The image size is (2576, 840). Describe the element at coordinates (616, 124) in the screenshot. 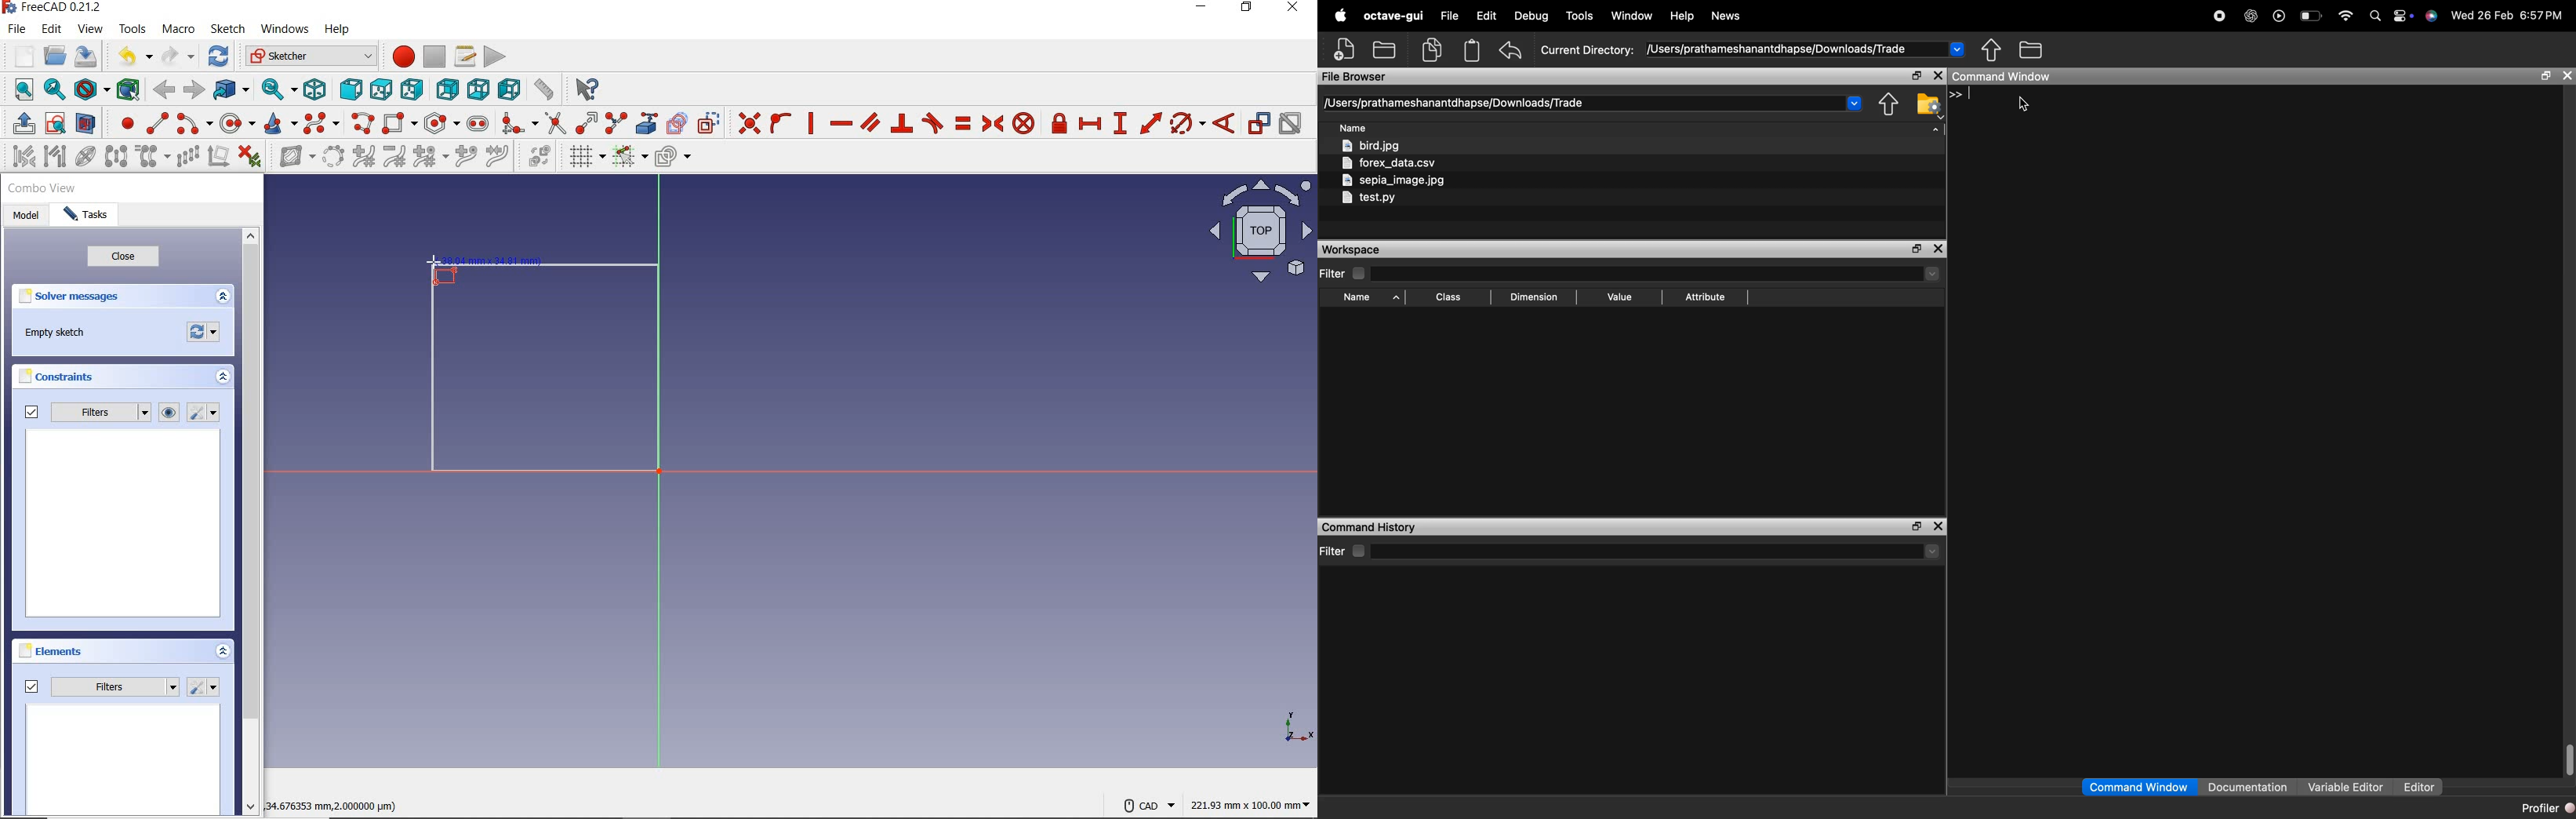

I see `split edge` at that location.